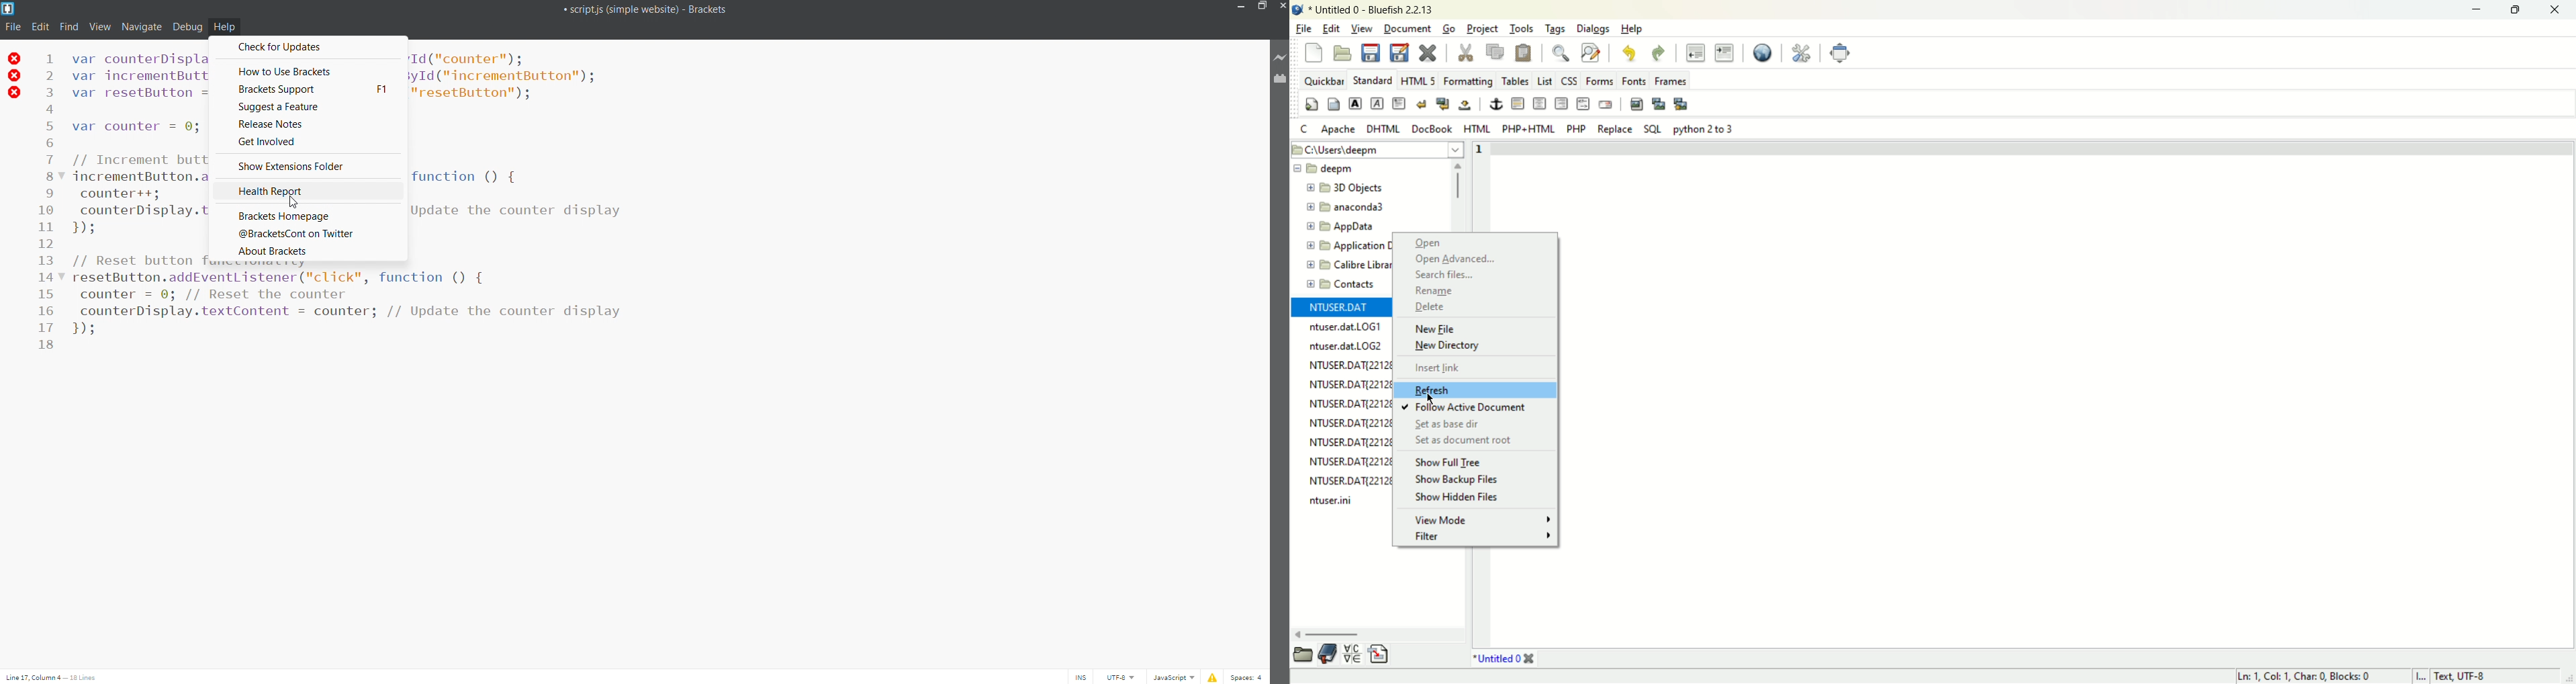 The height and width of the screenshot is (700, 2576). I want to click on Fonts, so click(1632, 80).